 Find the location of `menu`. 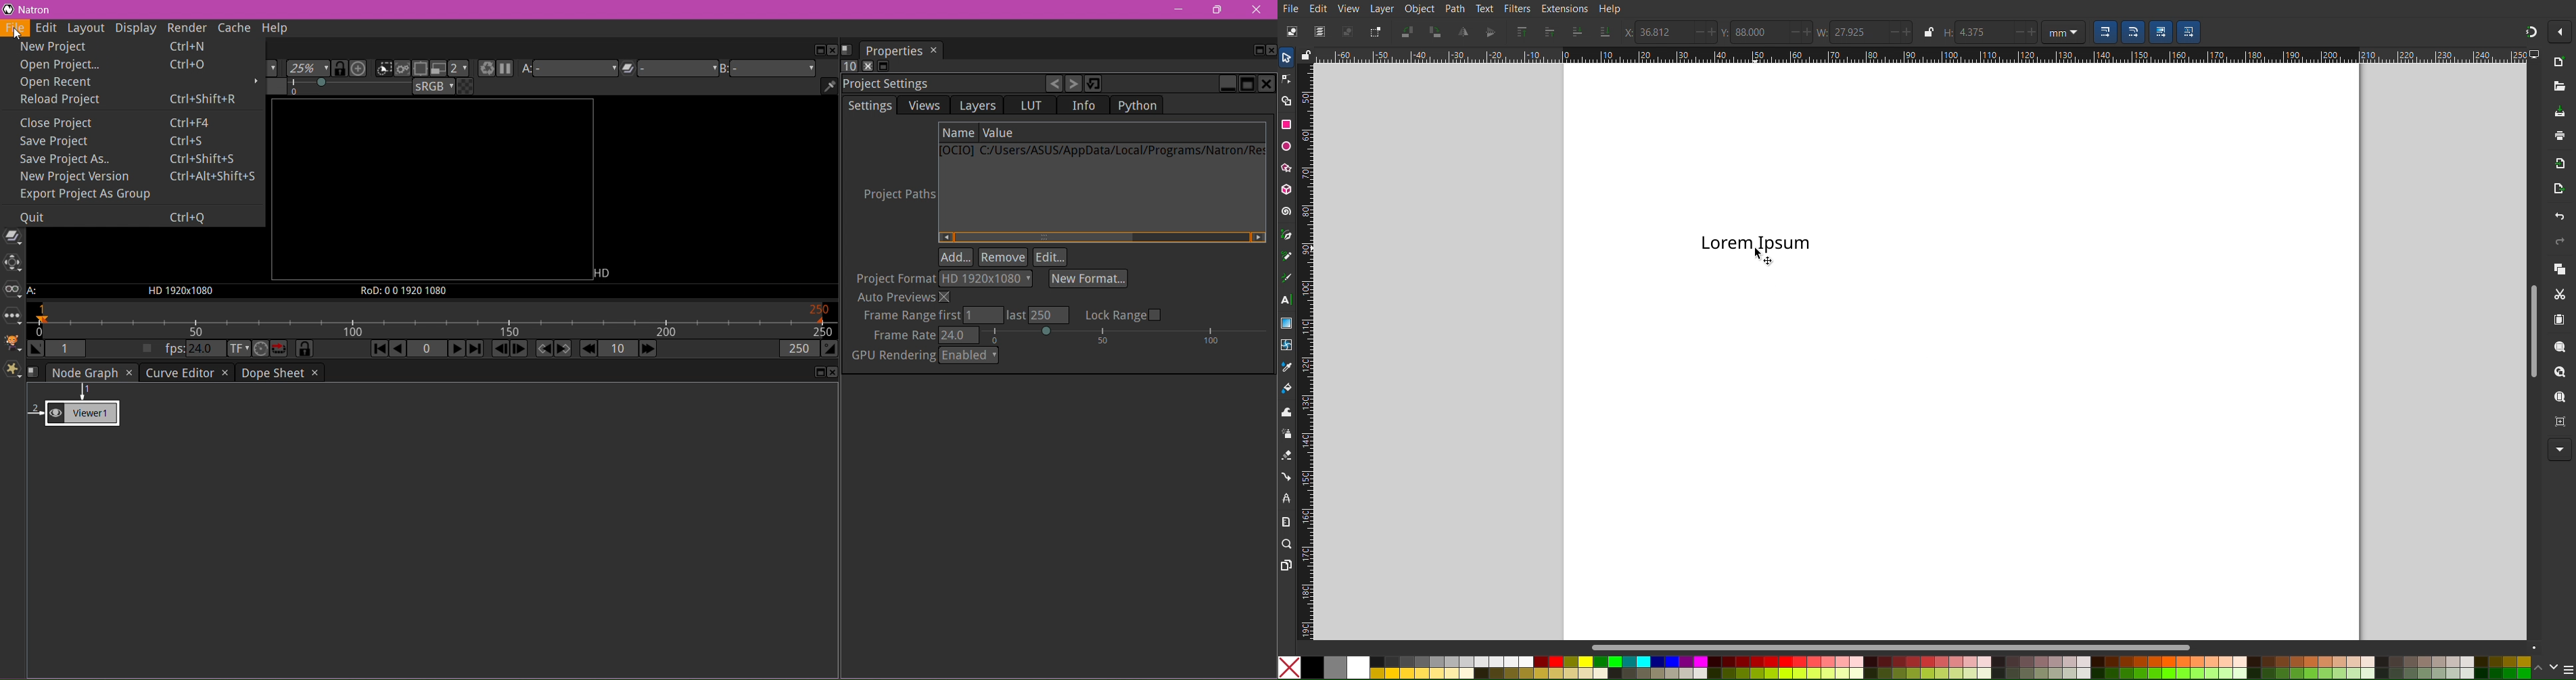

menu is located at coordinates (2568, 669).